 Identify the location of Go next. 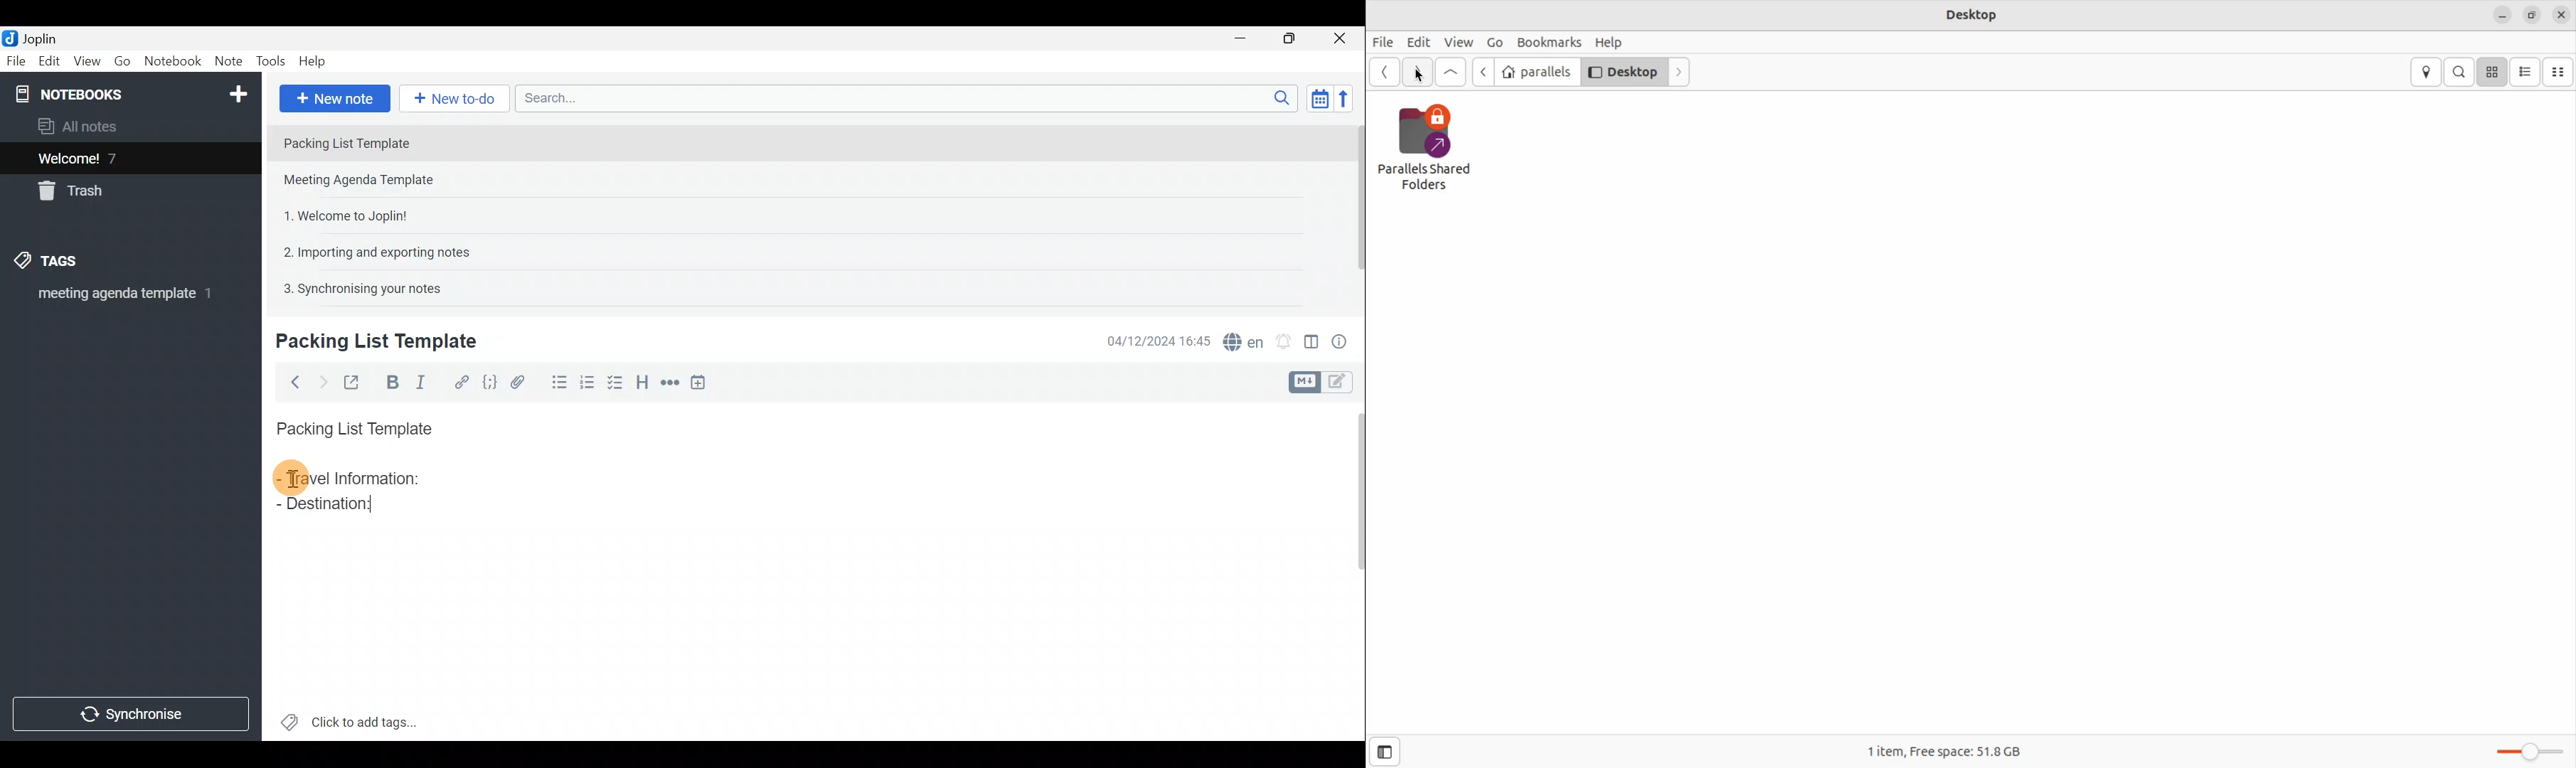
(1681, 72).